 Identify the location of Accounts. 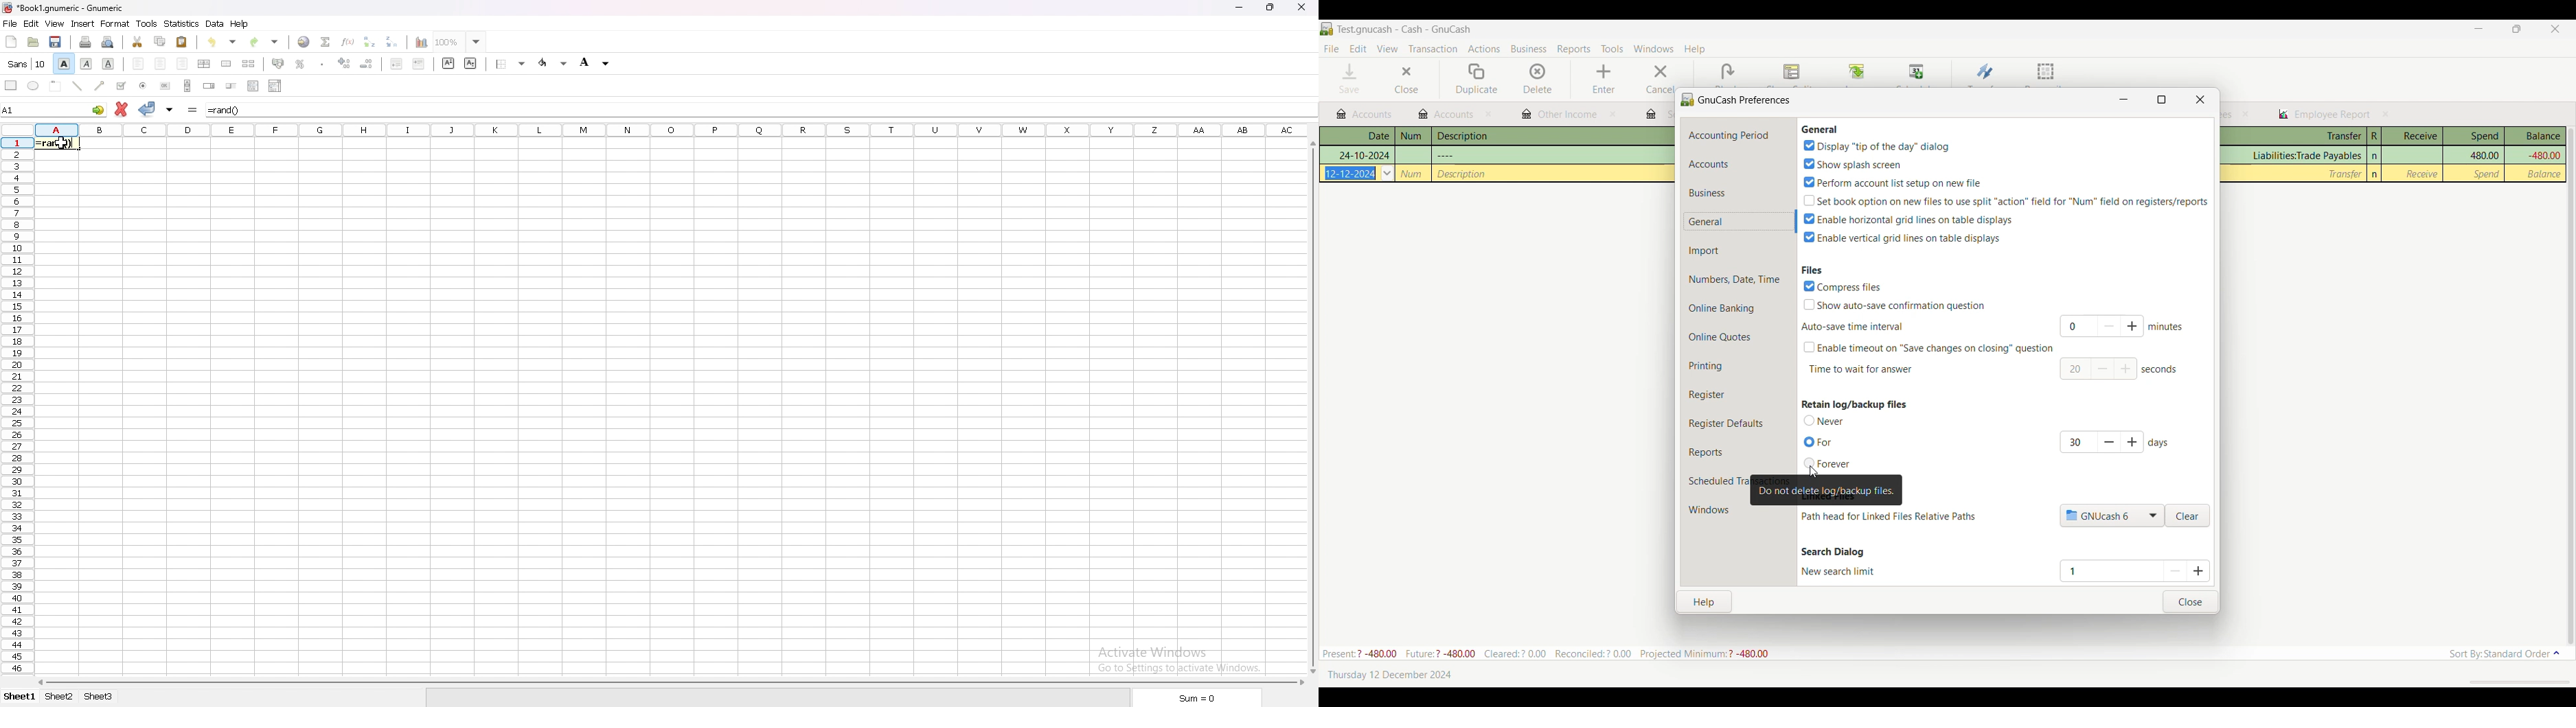
(1739, 164).